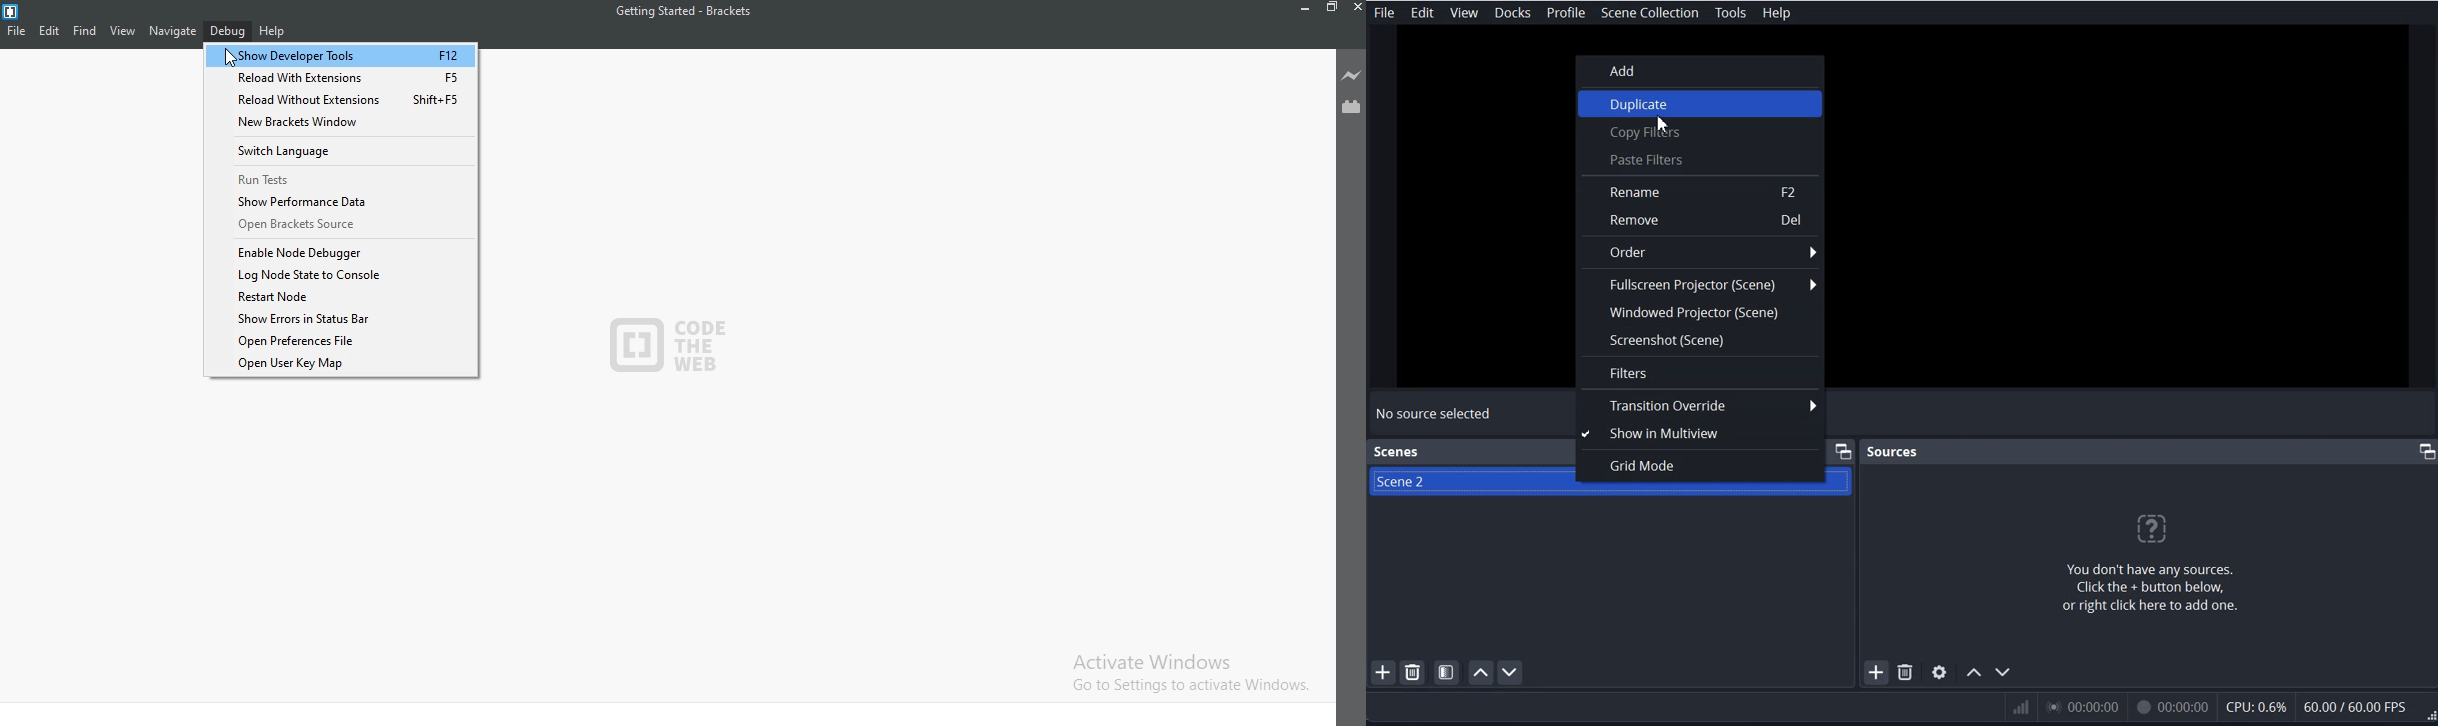 The image size is (2464, 728). What do you see at coordinates (1701, 313) in the screenshot?
I see `Windowed Projector ` at bounding box center [1701, 313].